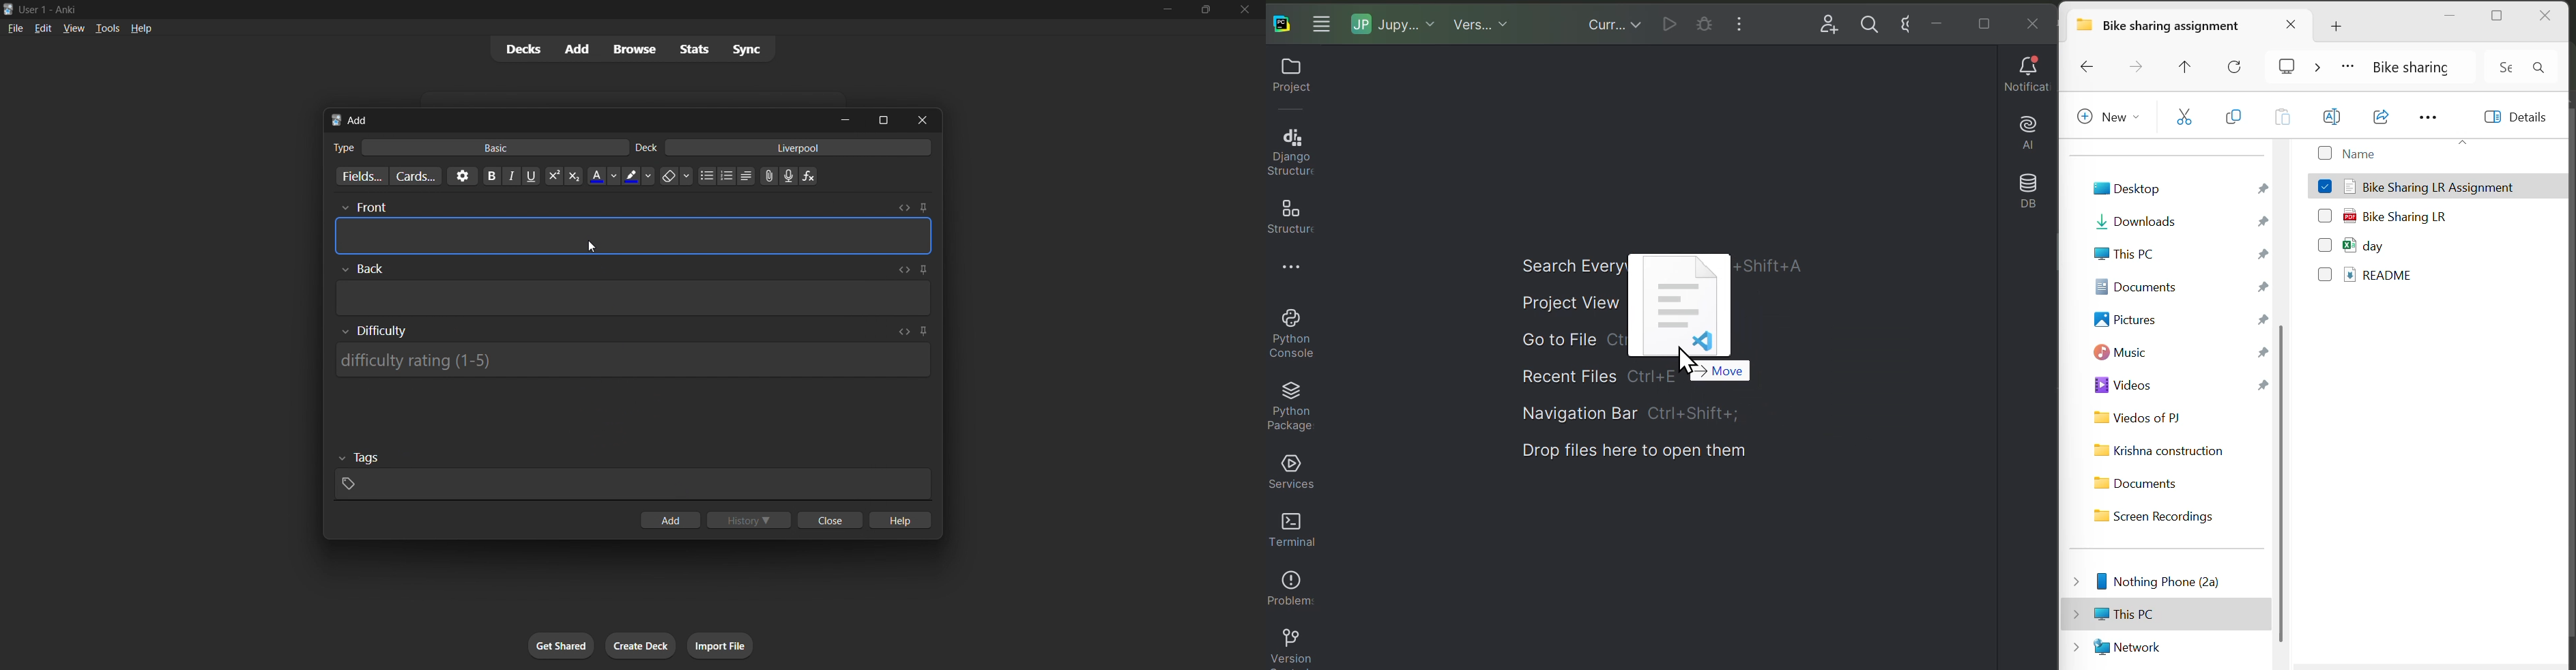 This screenshot has height=672, width=2576. I want to click on README, so click(2382, 279).